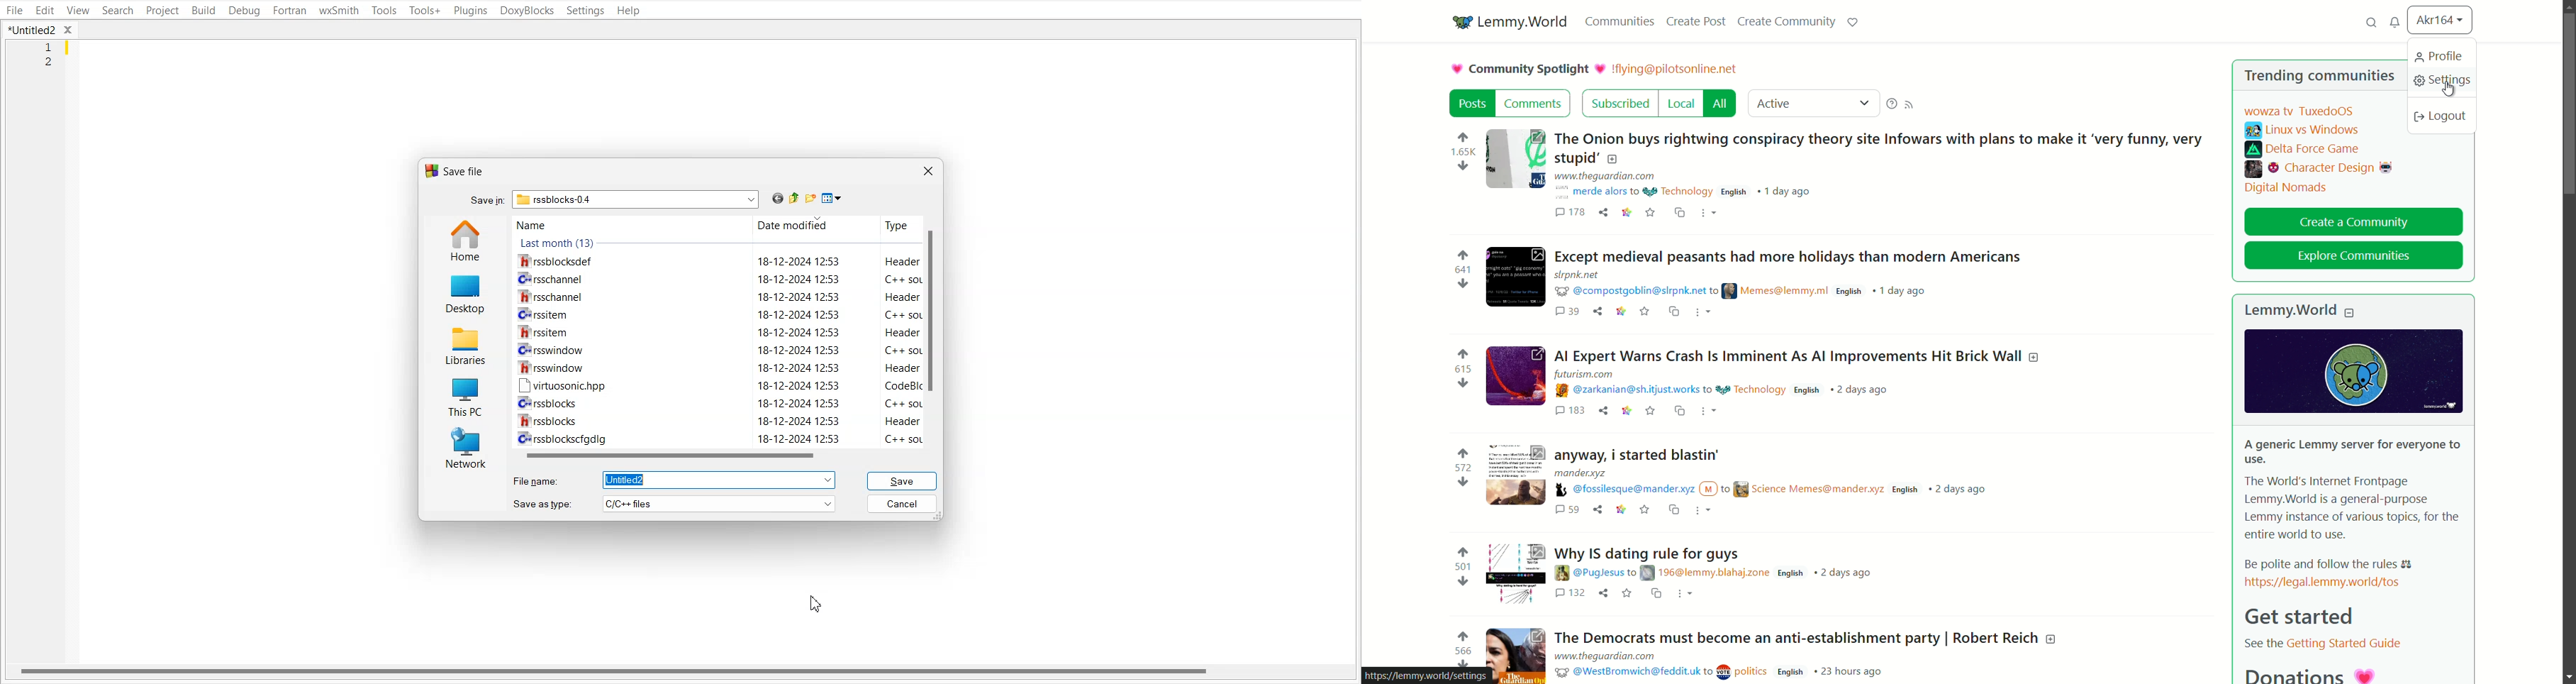 This screenshot has width=2576, height=700. I want to click on Up one level, so click(795, 198).